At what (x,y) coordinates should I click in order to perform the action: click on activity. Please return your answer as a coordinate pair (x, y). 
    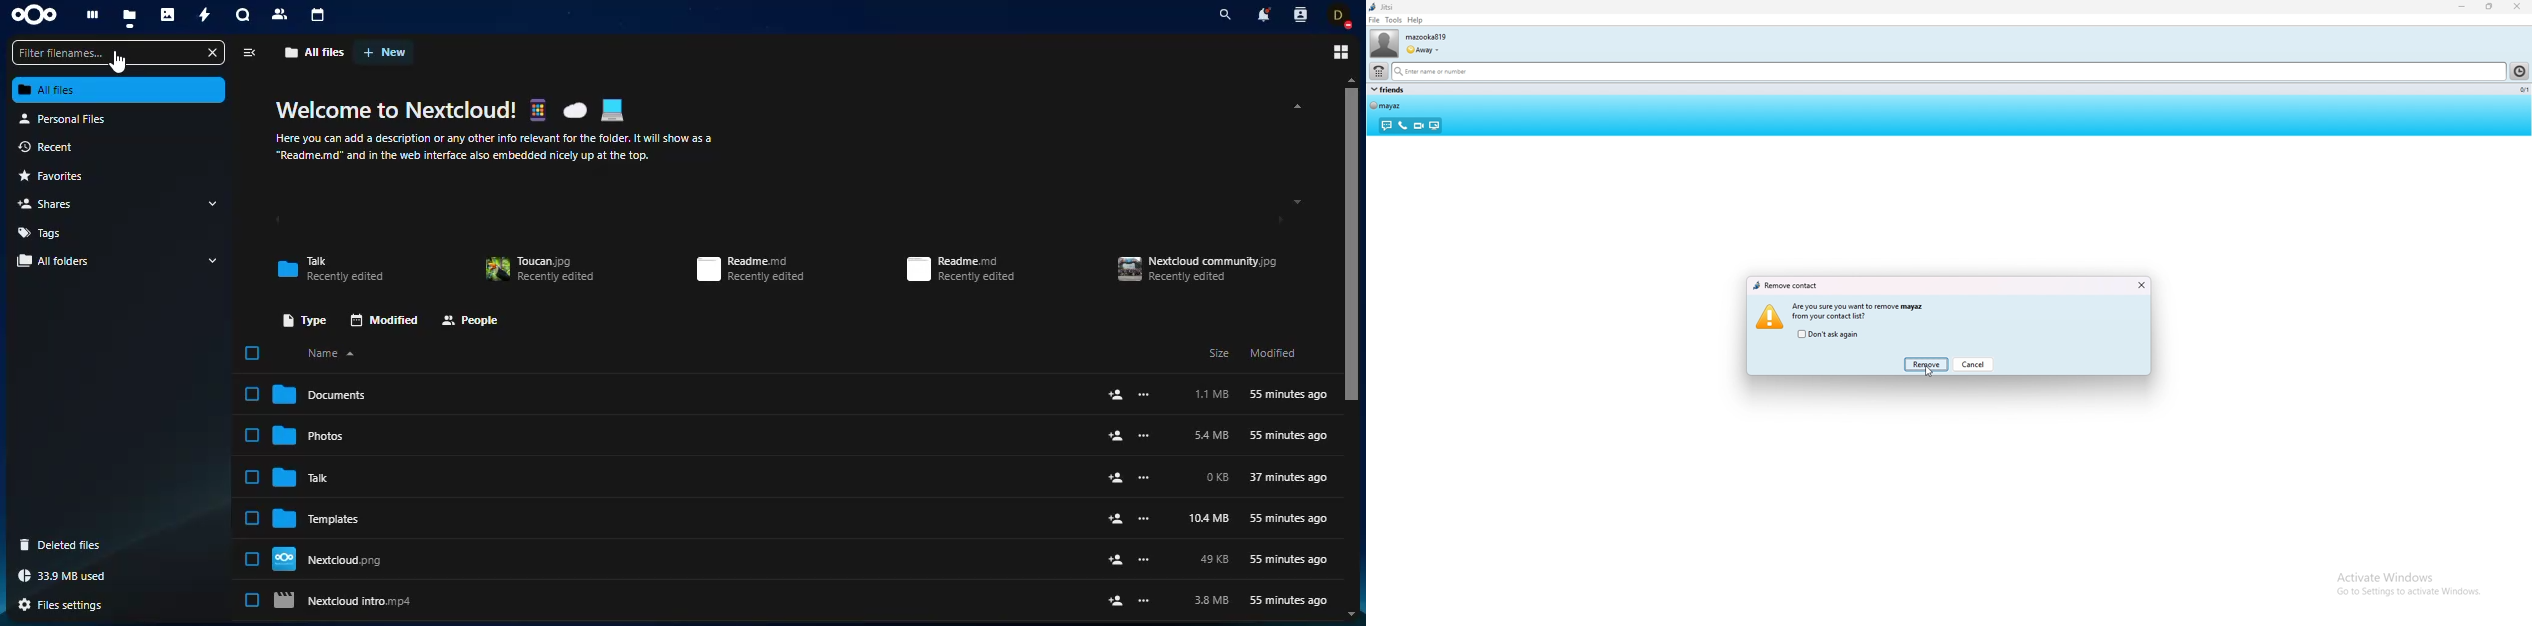
    Looking at the image, I should click on (206, 16).